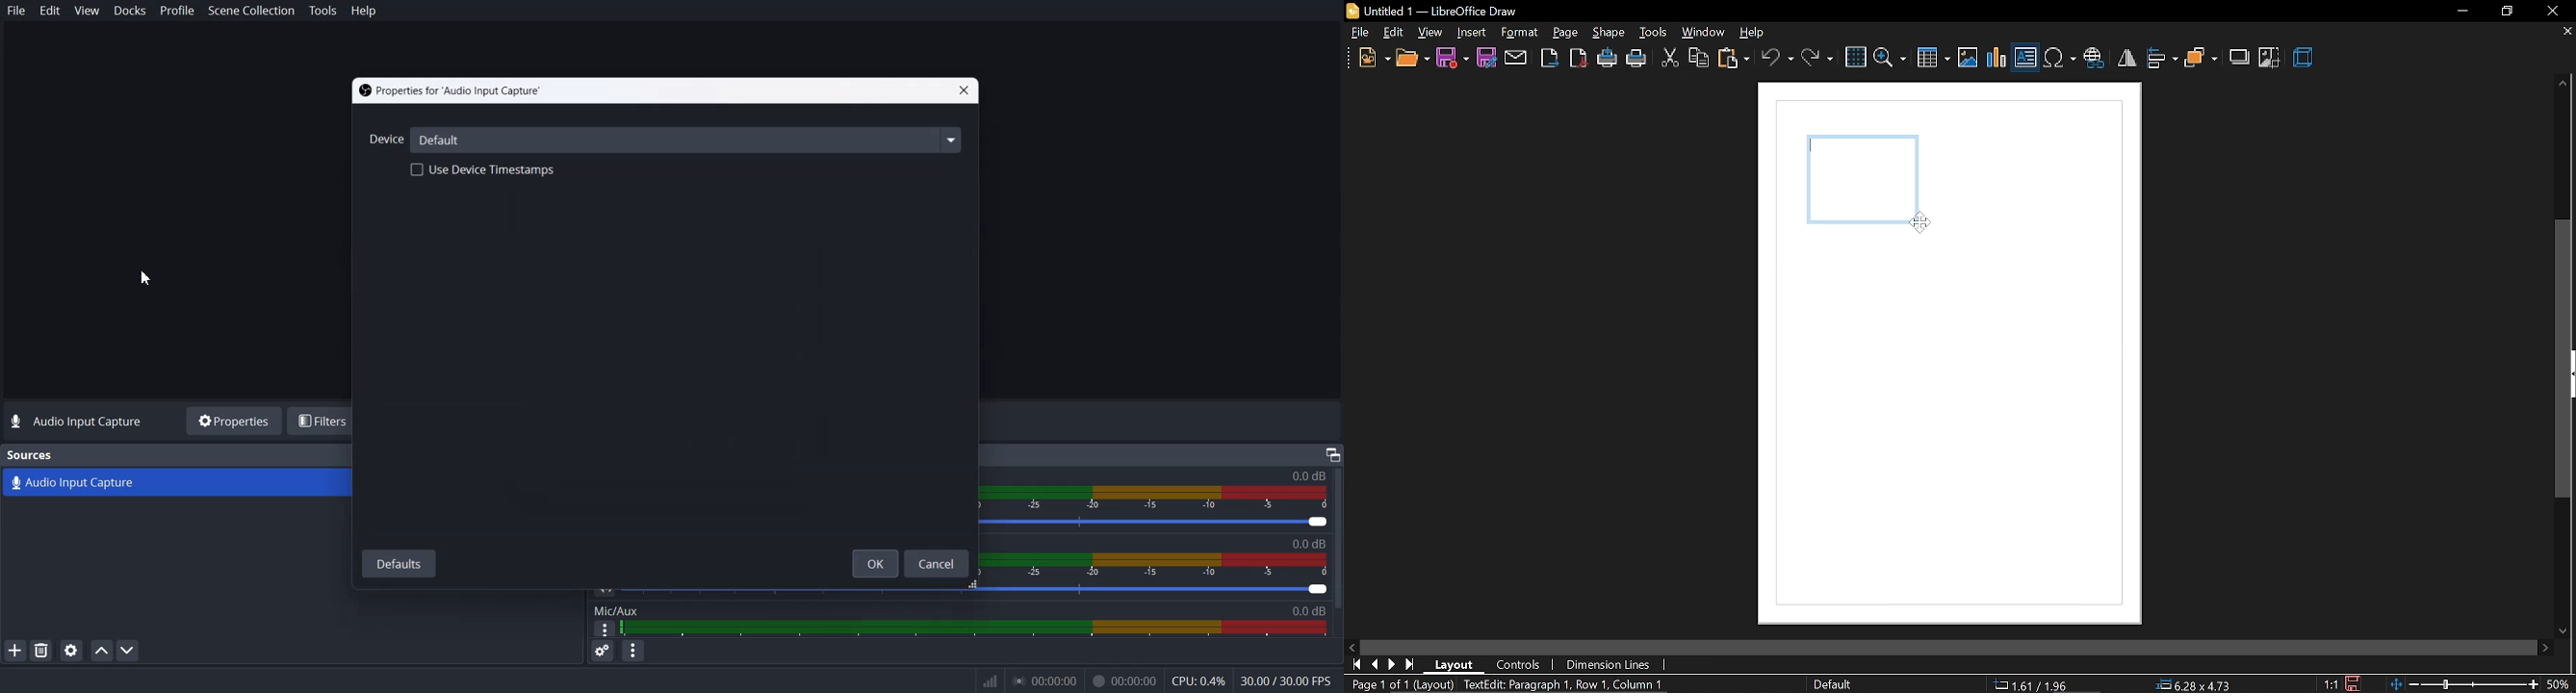 This screenshot has width=2576, height=700. I want to click on Text, so click(1312, 543).